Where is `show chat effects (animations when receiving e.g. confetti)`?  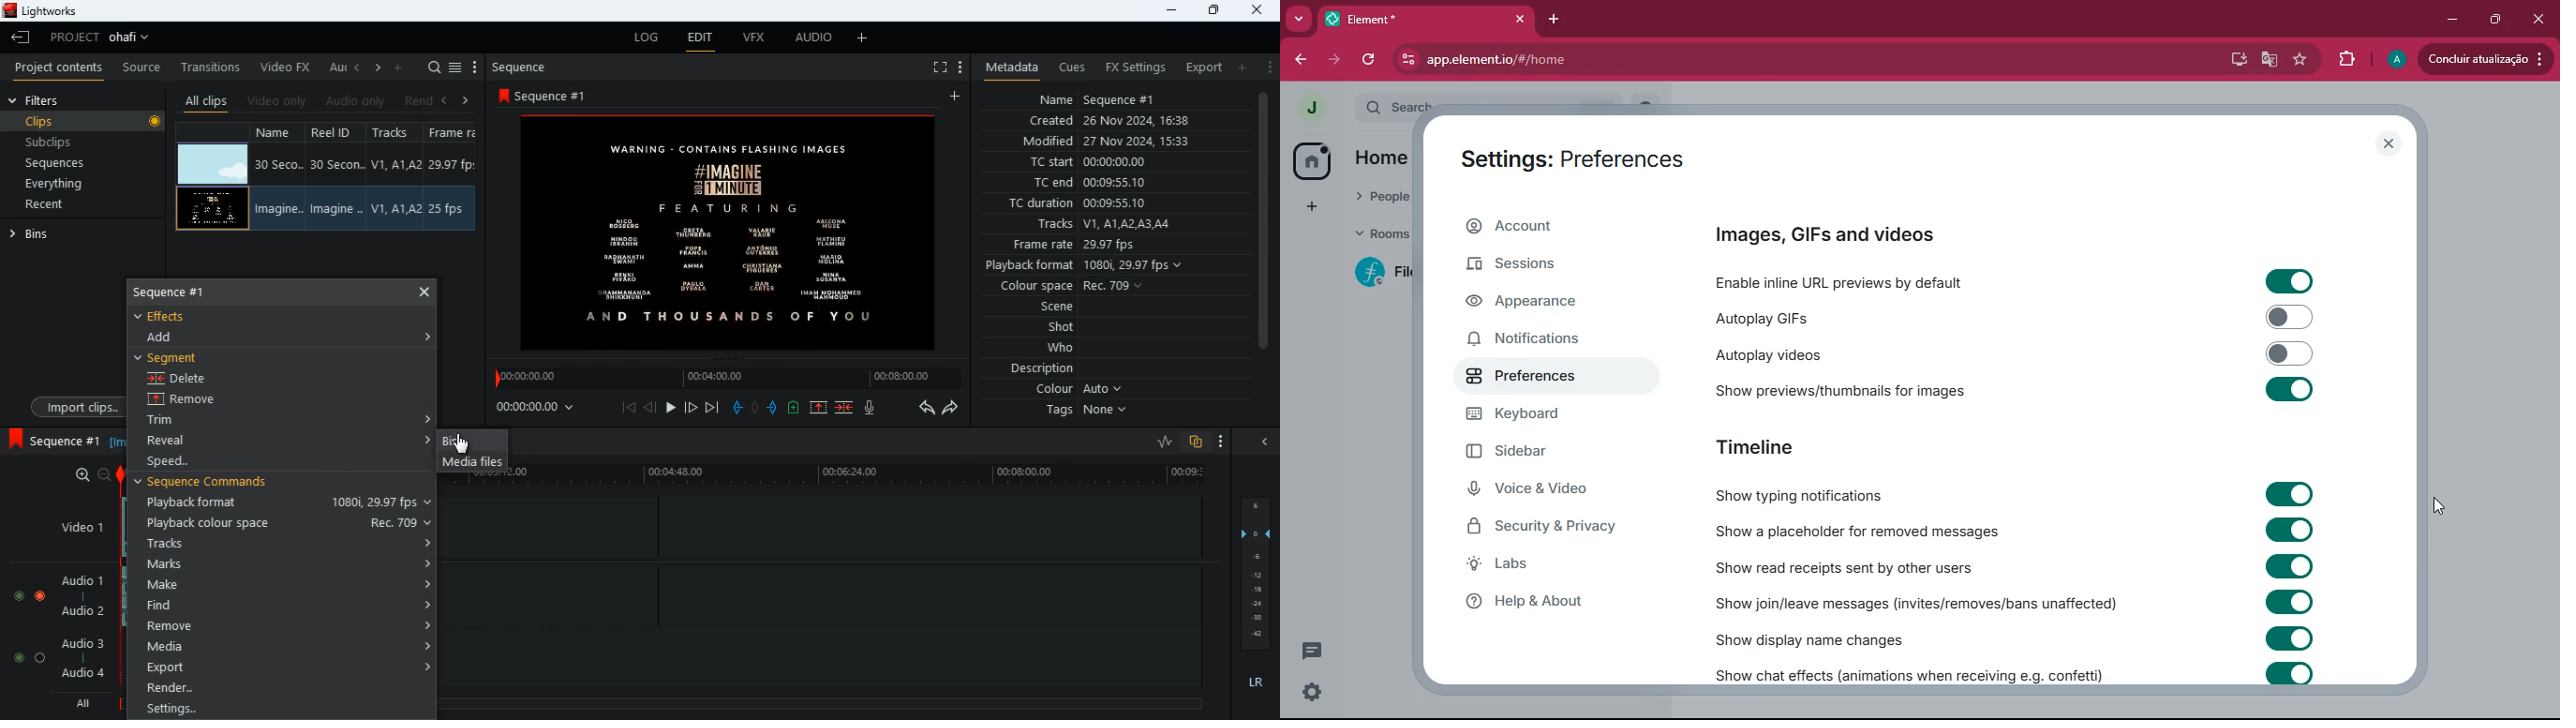 show chat effects (animations when receiving e.g. confetti) is located at coordinates (1907, 673).